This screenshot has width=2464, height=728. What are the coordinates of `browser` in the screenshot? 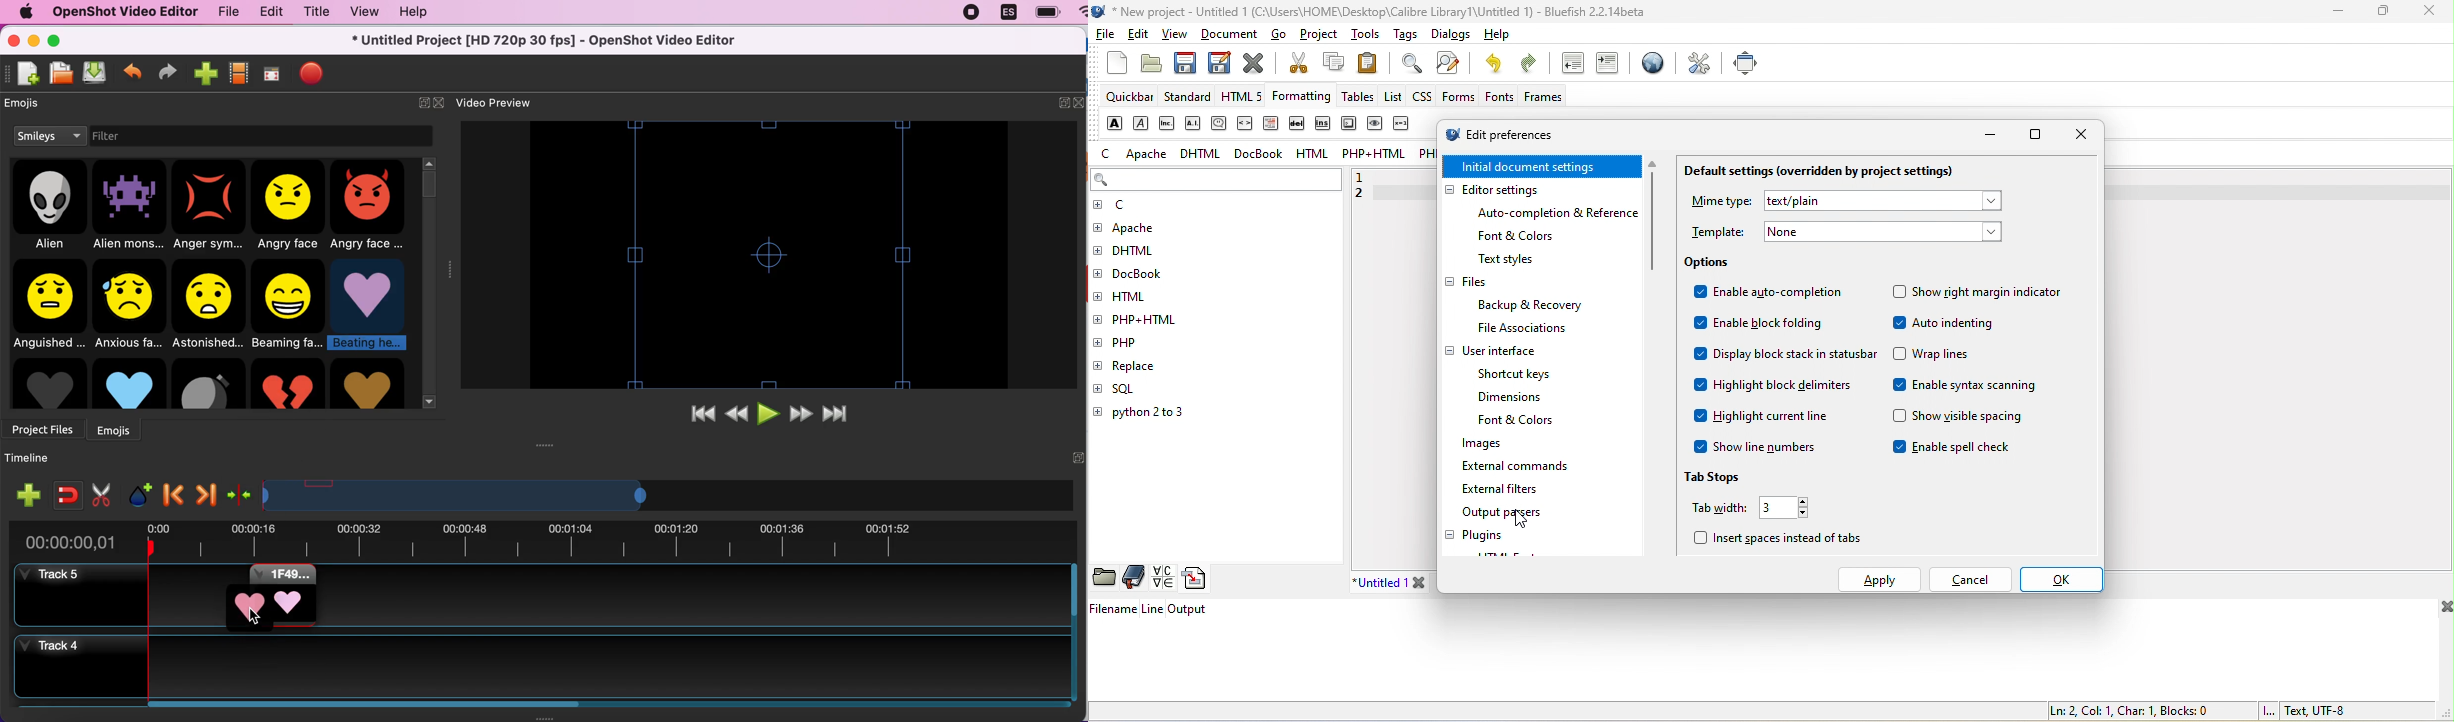 It's located at (1650, 67).